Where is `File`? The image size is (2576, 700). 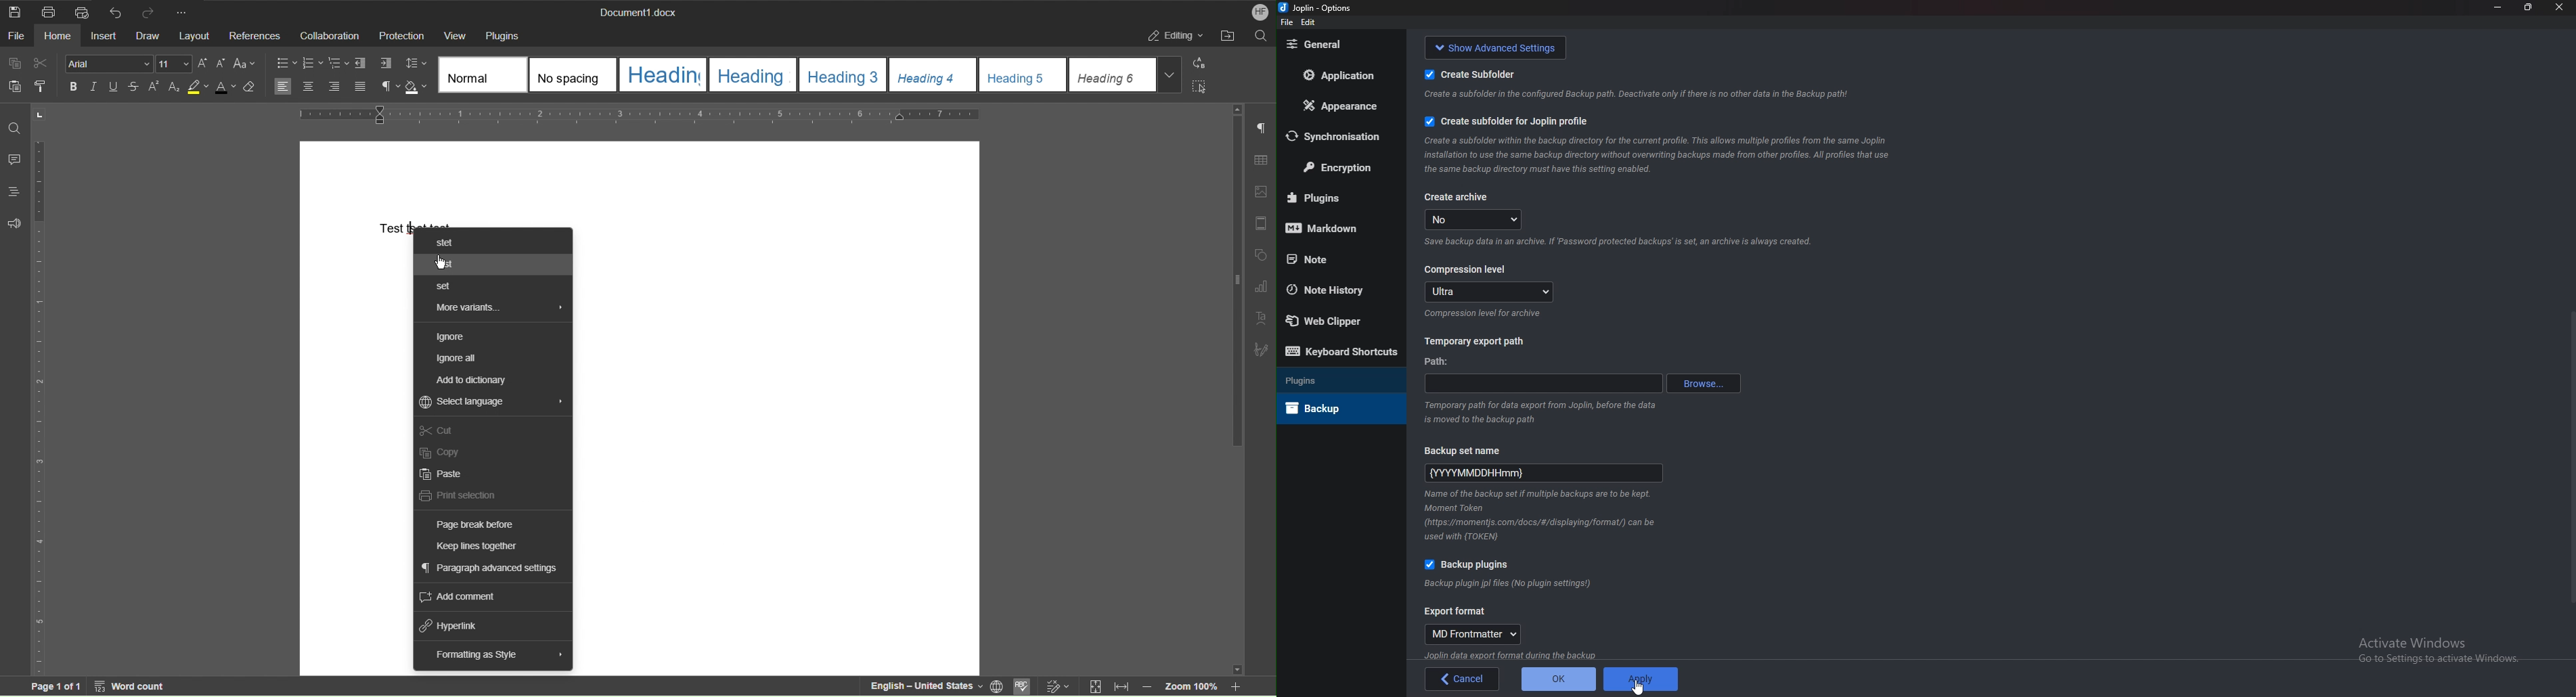
File is located at coordinates (17, 35).